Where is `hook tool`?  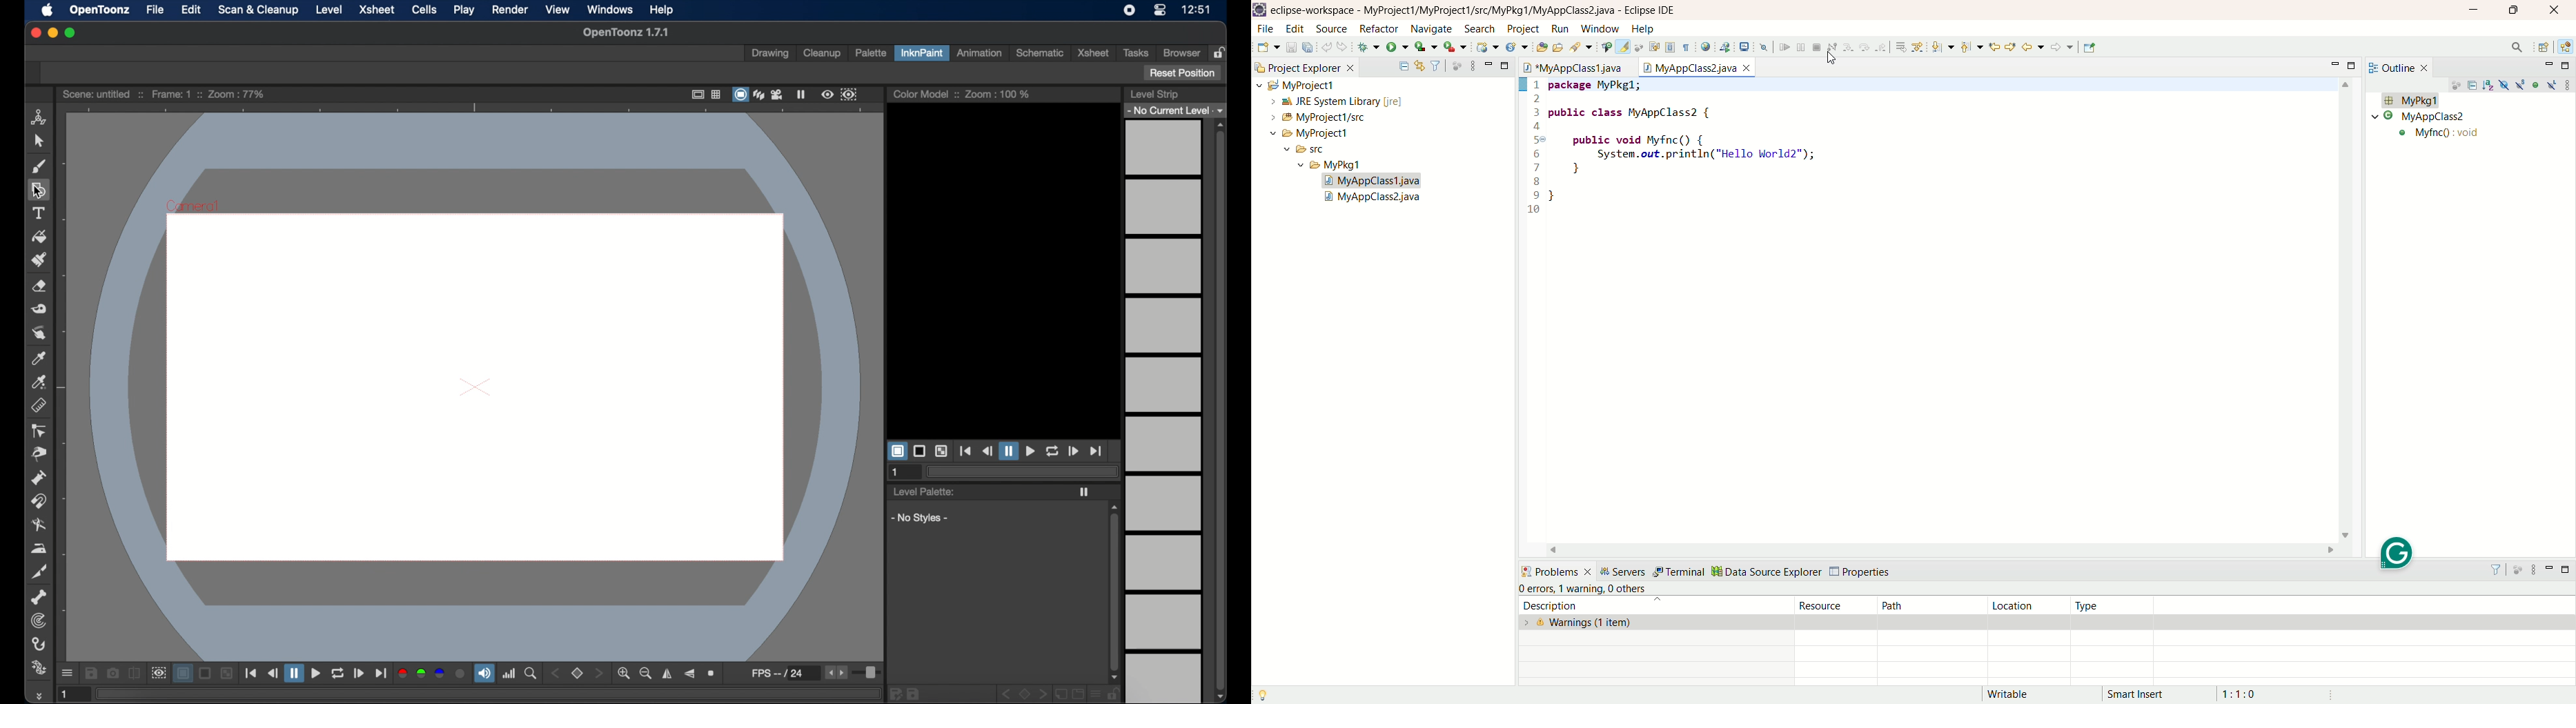
hook tool is located at coordinates (39, 644).